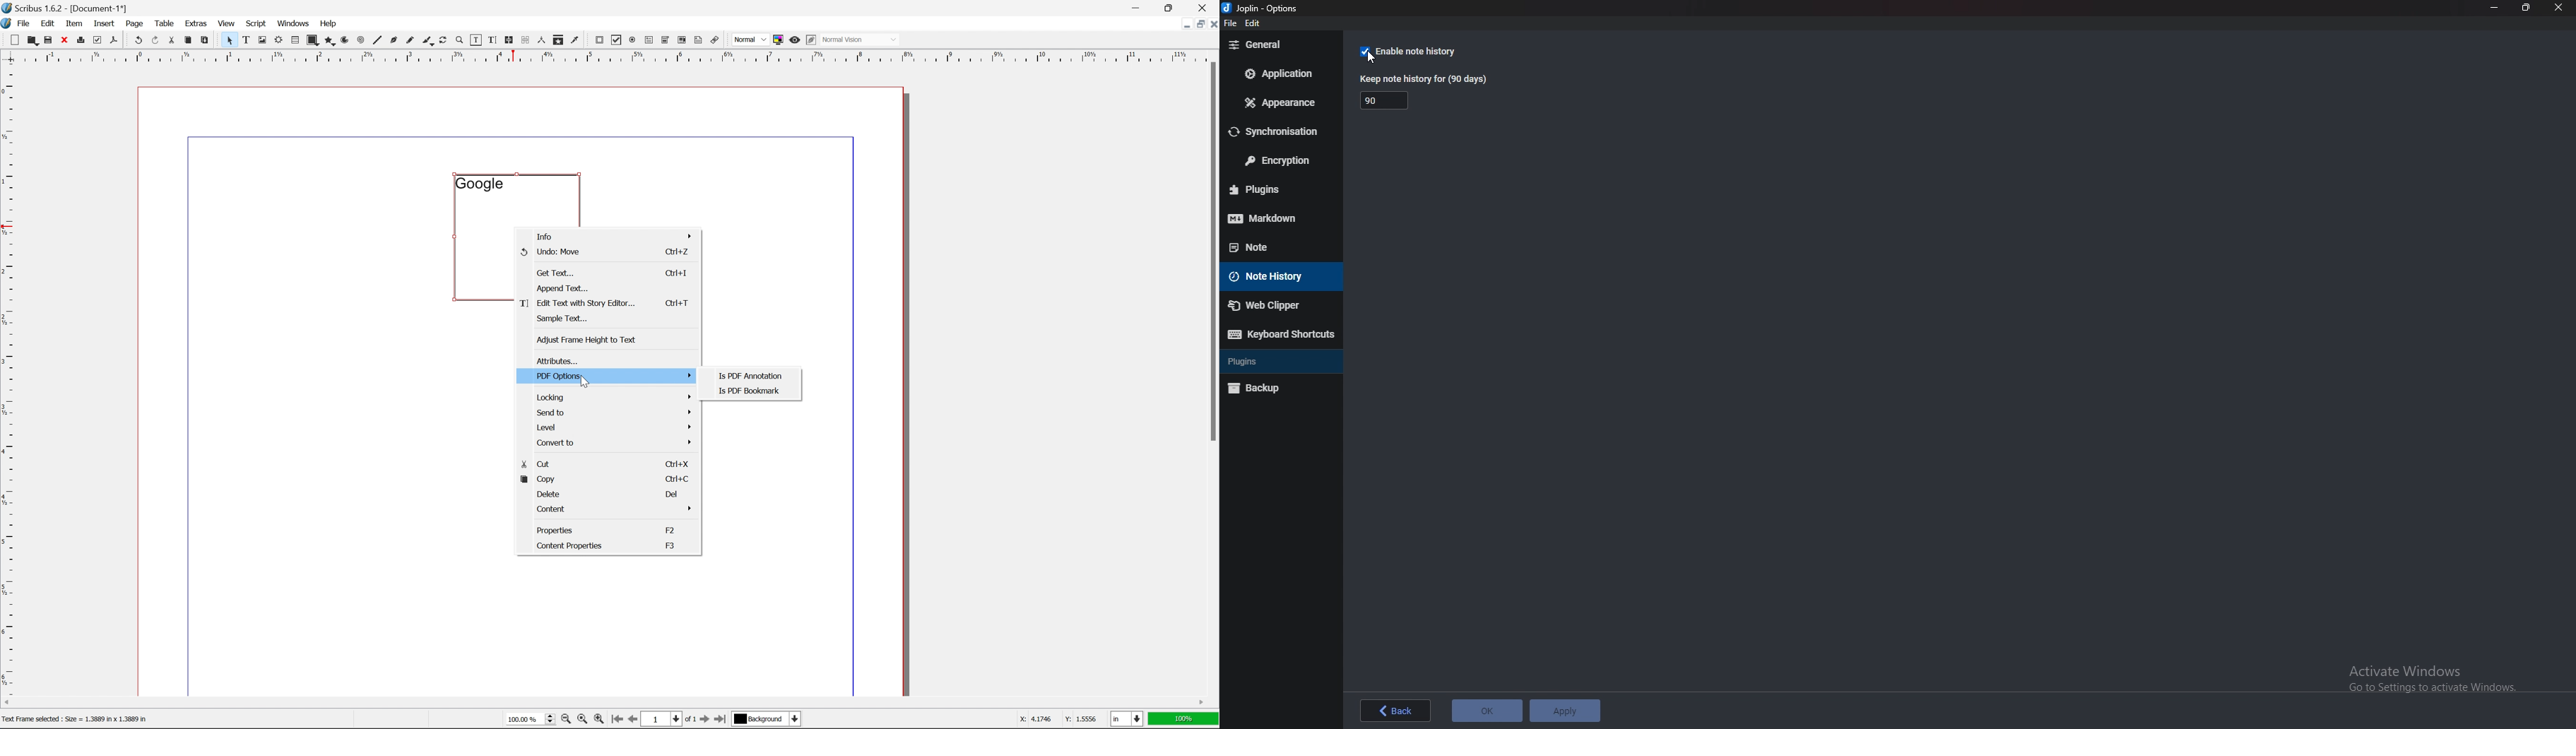 Image resolution: width=2576 pixels, height=756 pixels. I want to click on image frame, so click(263, 41).